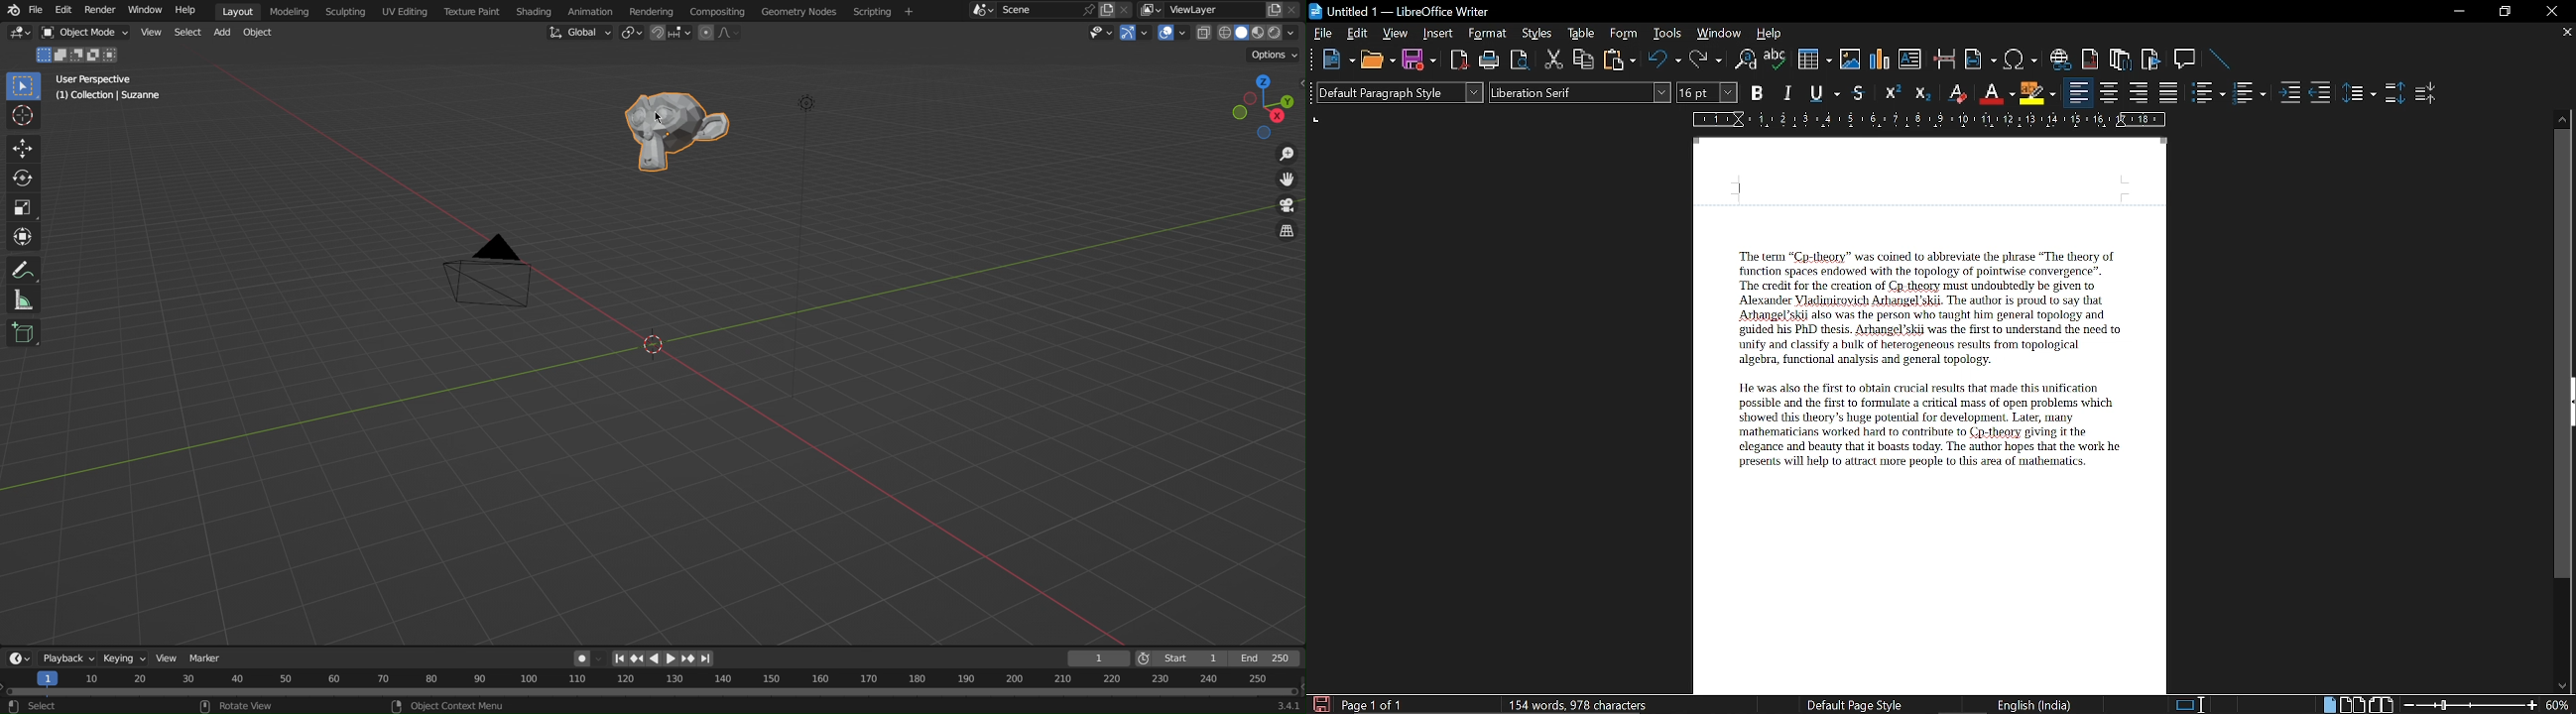 This screenshot has height=728, width=2576. I want to click on current page Current page, so click(1372, 705).